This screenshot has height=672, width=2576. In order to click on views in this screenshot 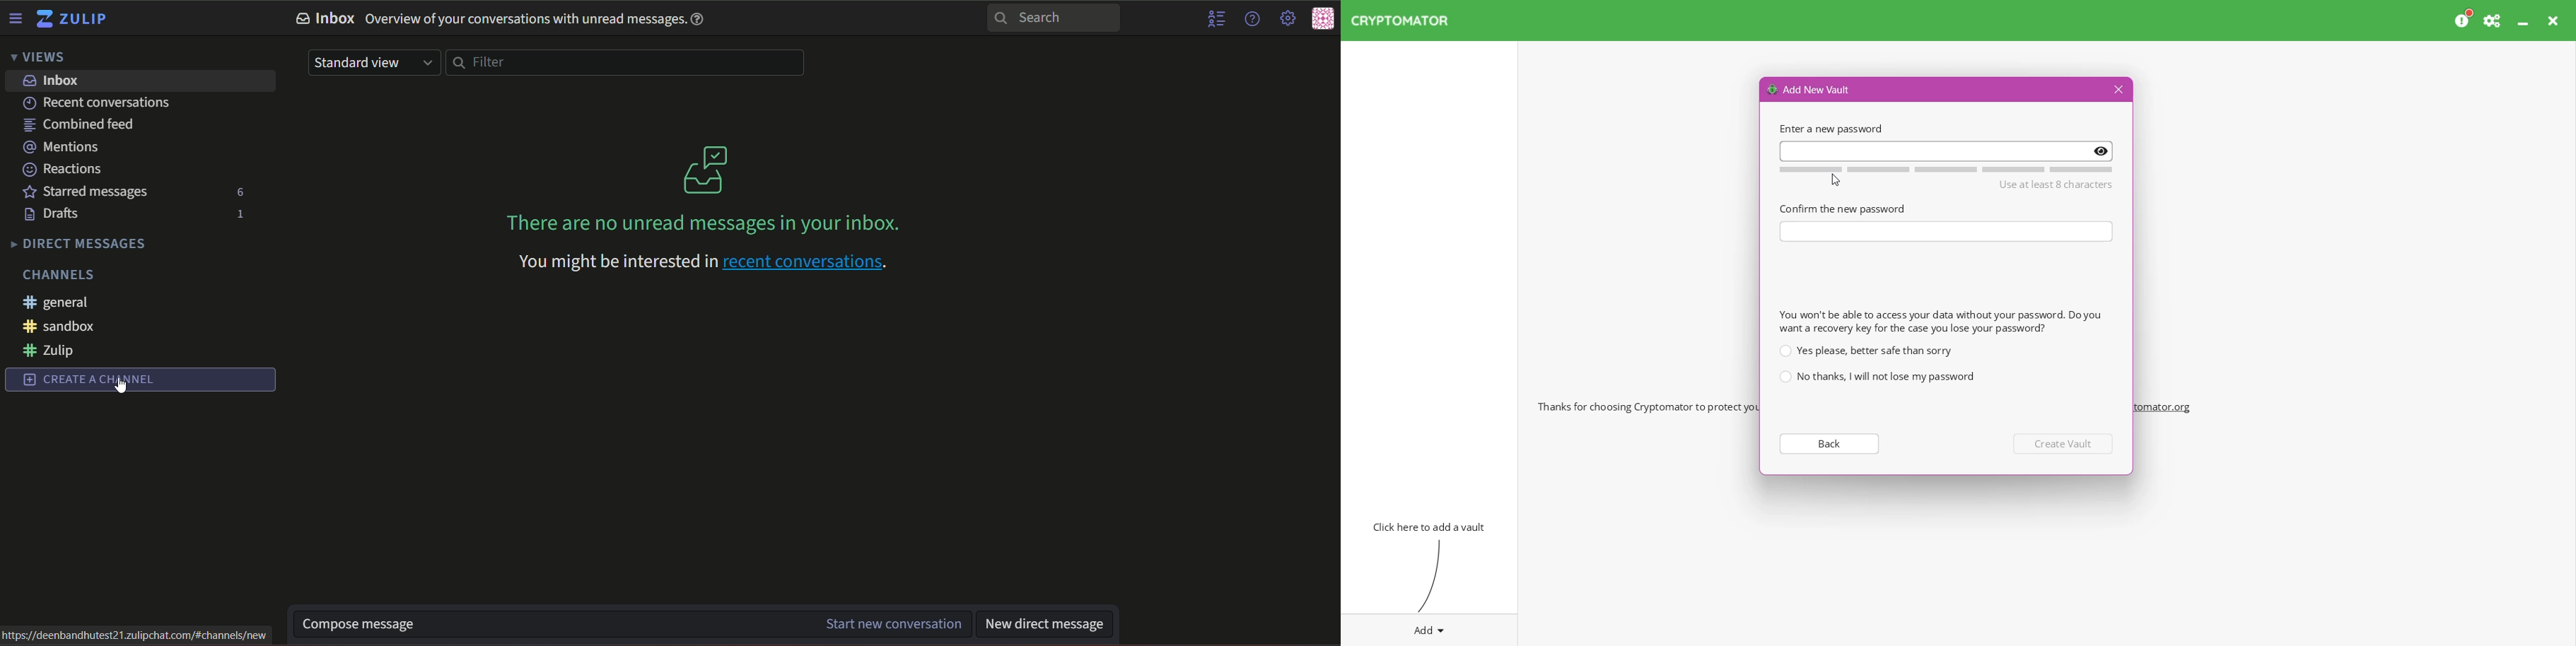, I will do `click(42, 58)`.